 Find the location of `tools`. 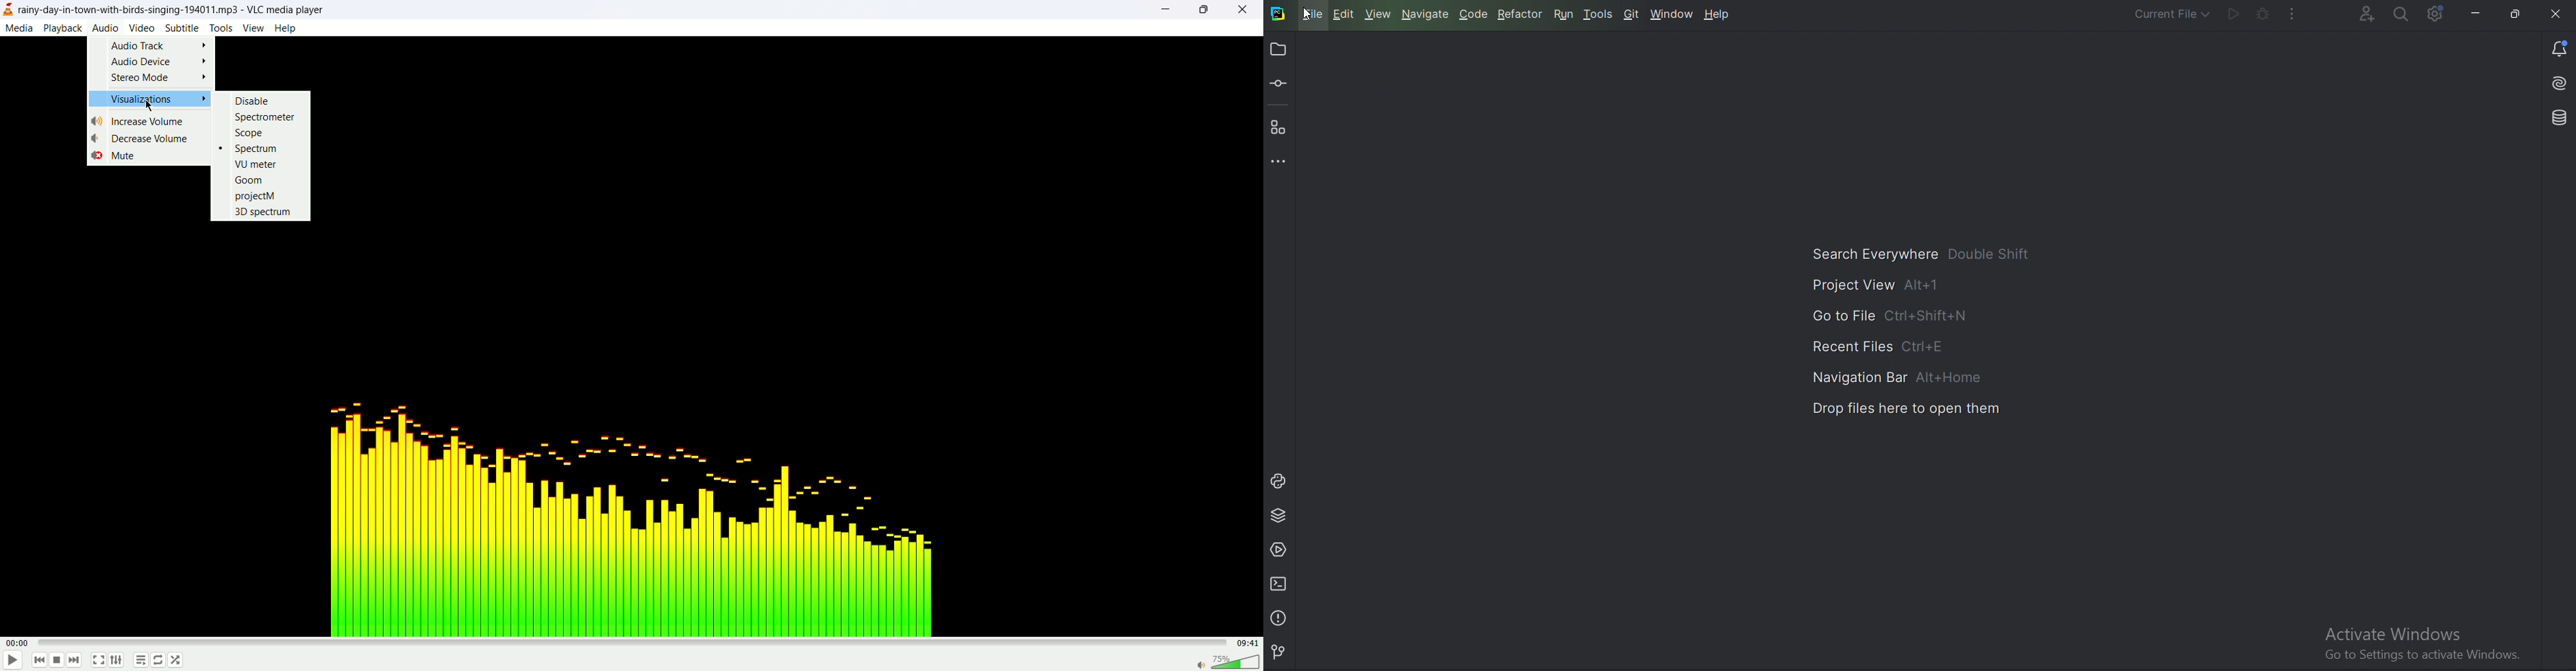

tools is located at coordinates (222, 28).